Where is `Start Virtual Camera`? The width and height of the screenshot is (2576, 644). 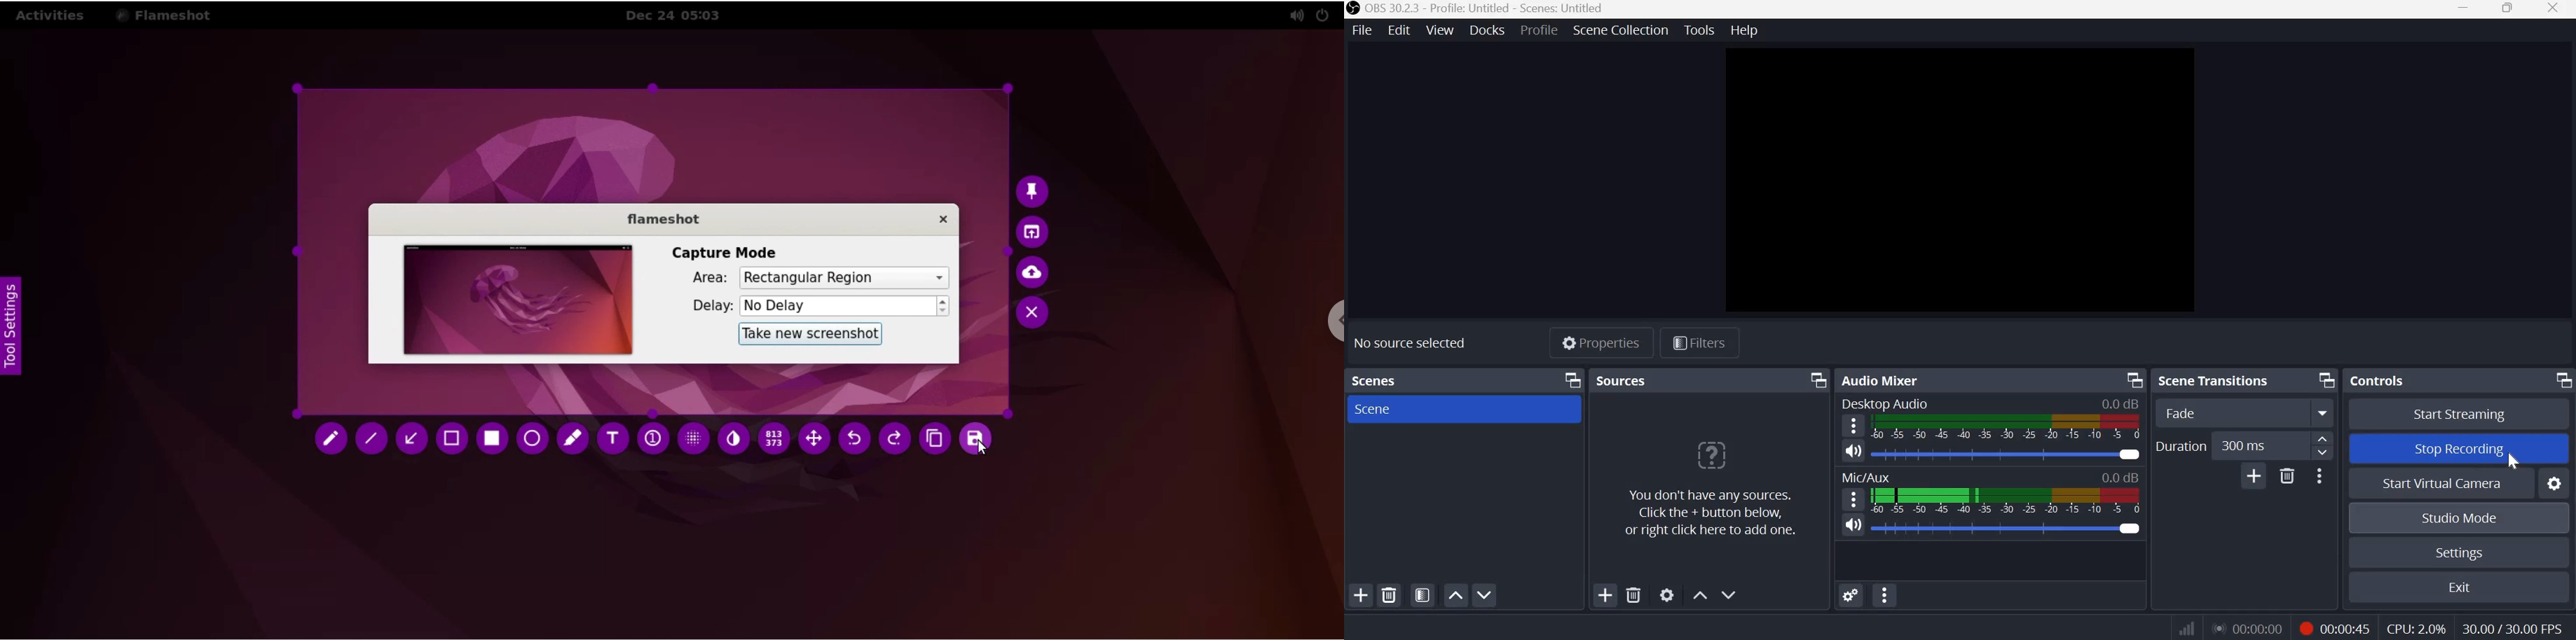
Start Virtual Camera is located at coordinates (2444, 484).